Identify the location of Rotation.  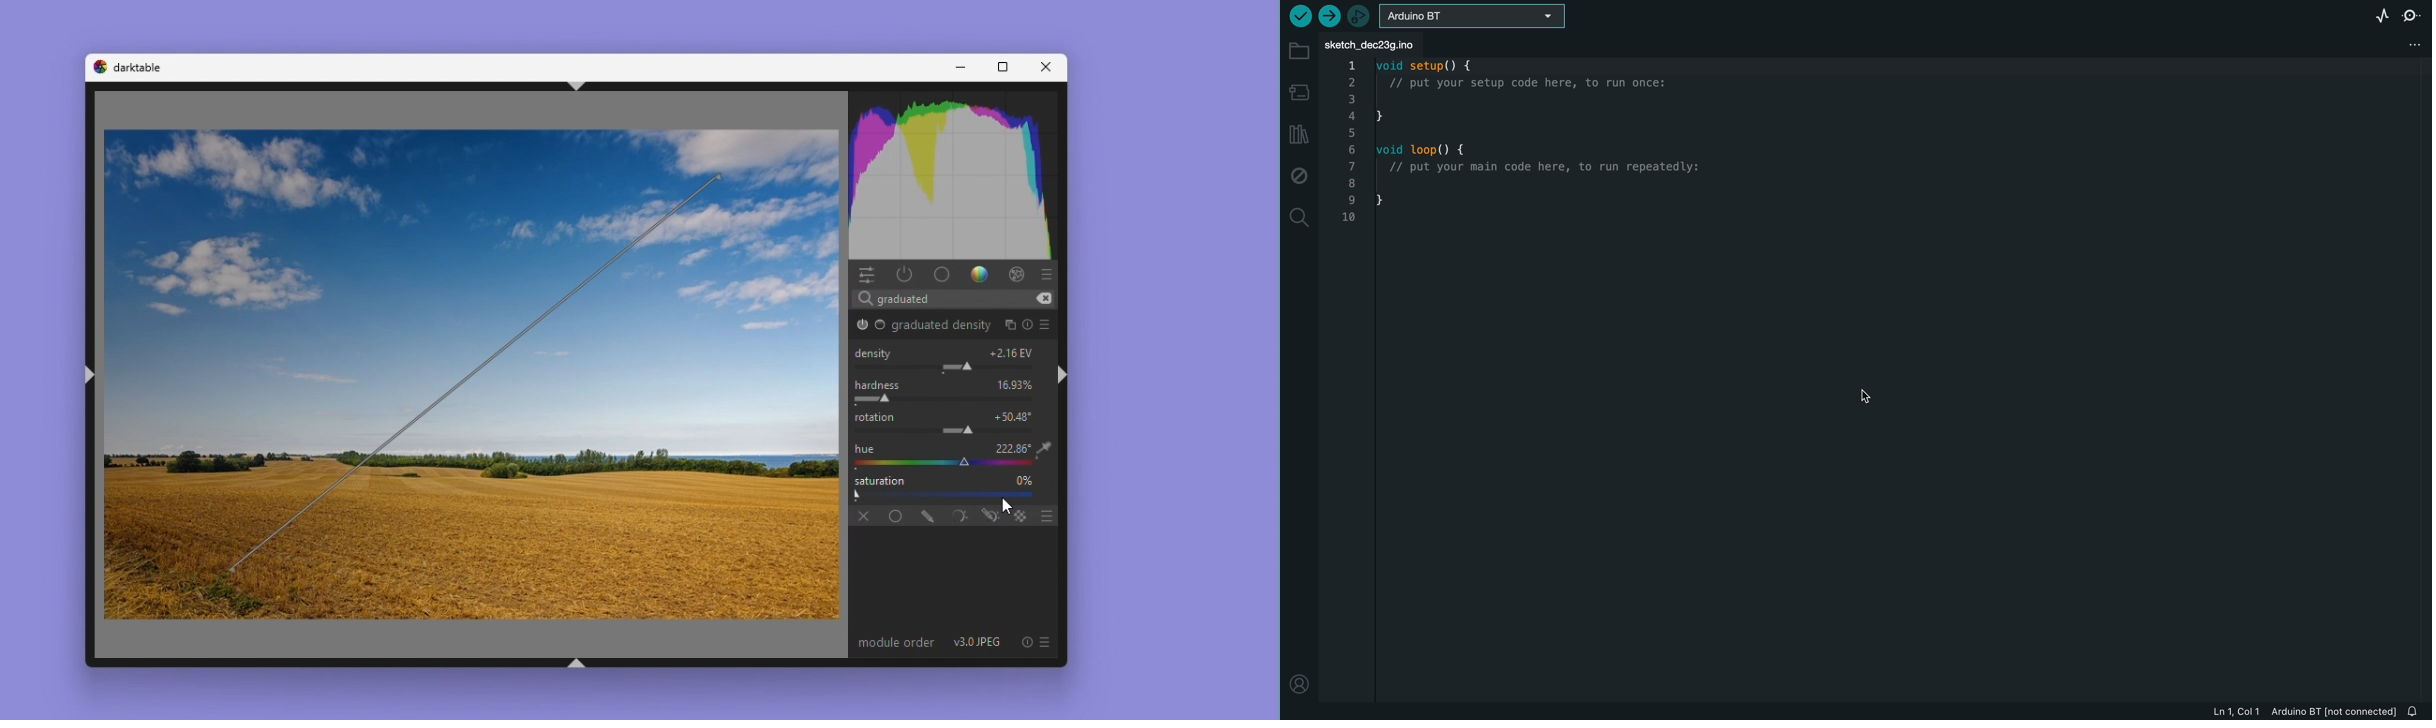
(474, 367).